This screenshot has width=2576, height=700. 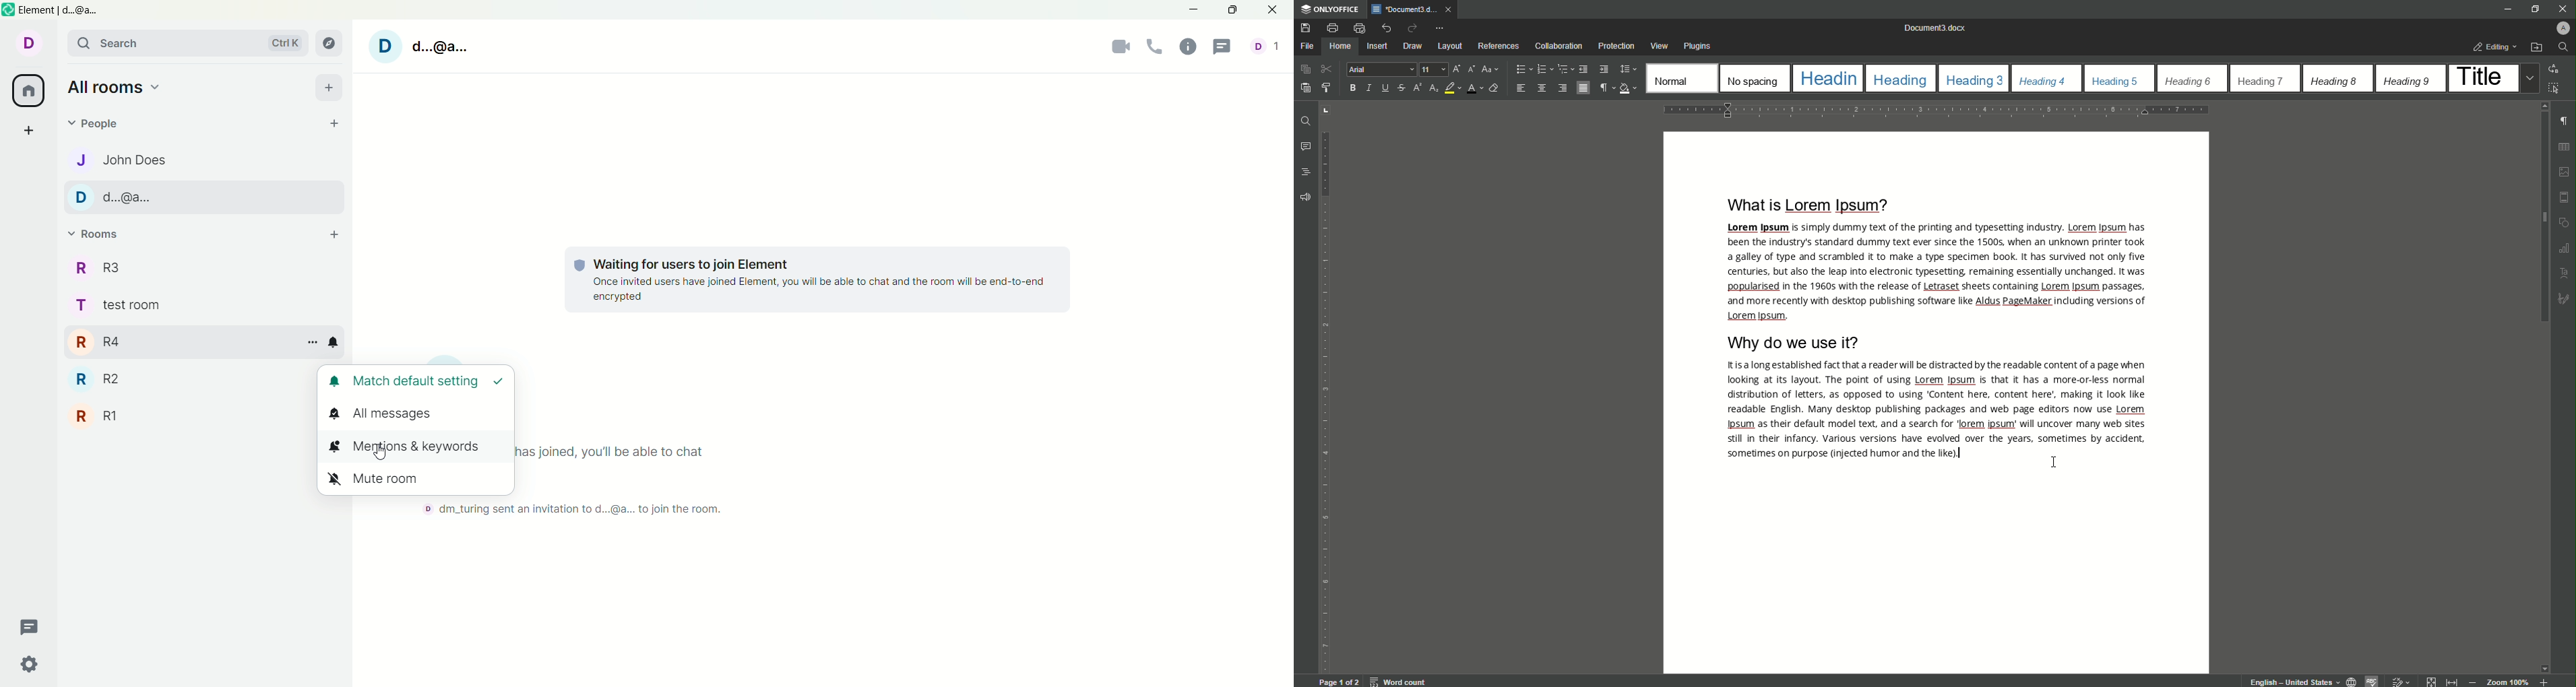 I want to click on Copy style, so click(x=1328, y=88).